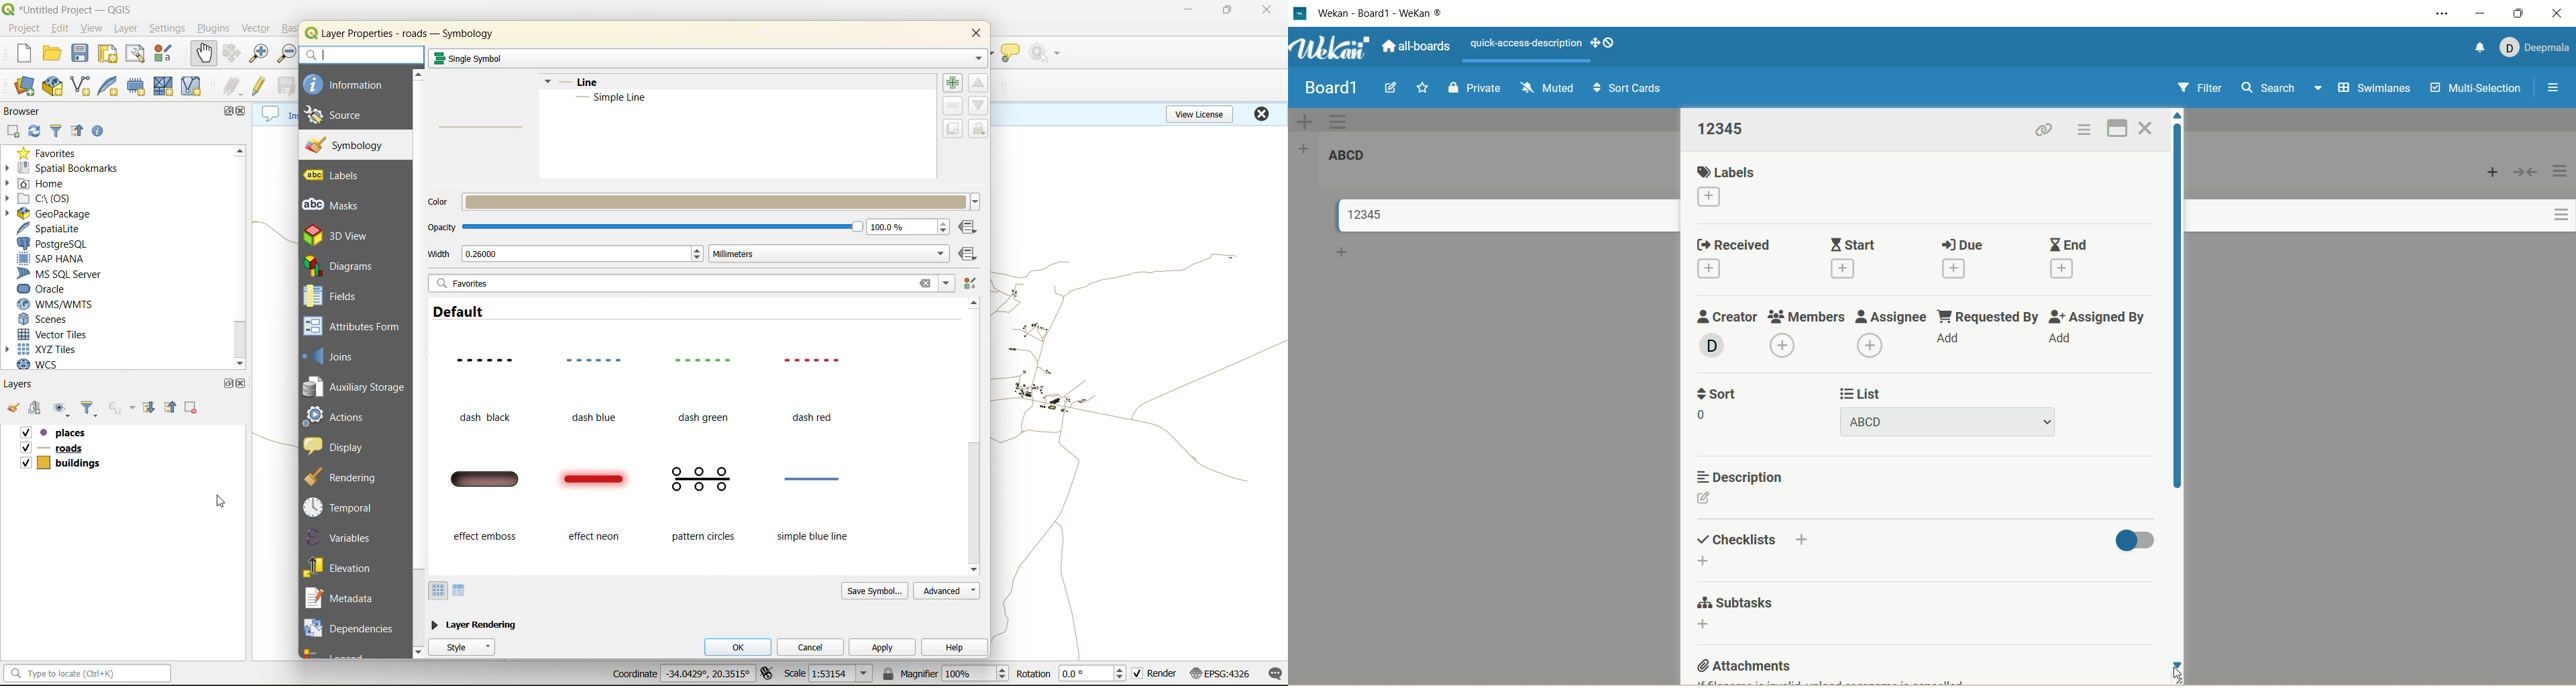  I want to click on c\:os, so click(68, 199).